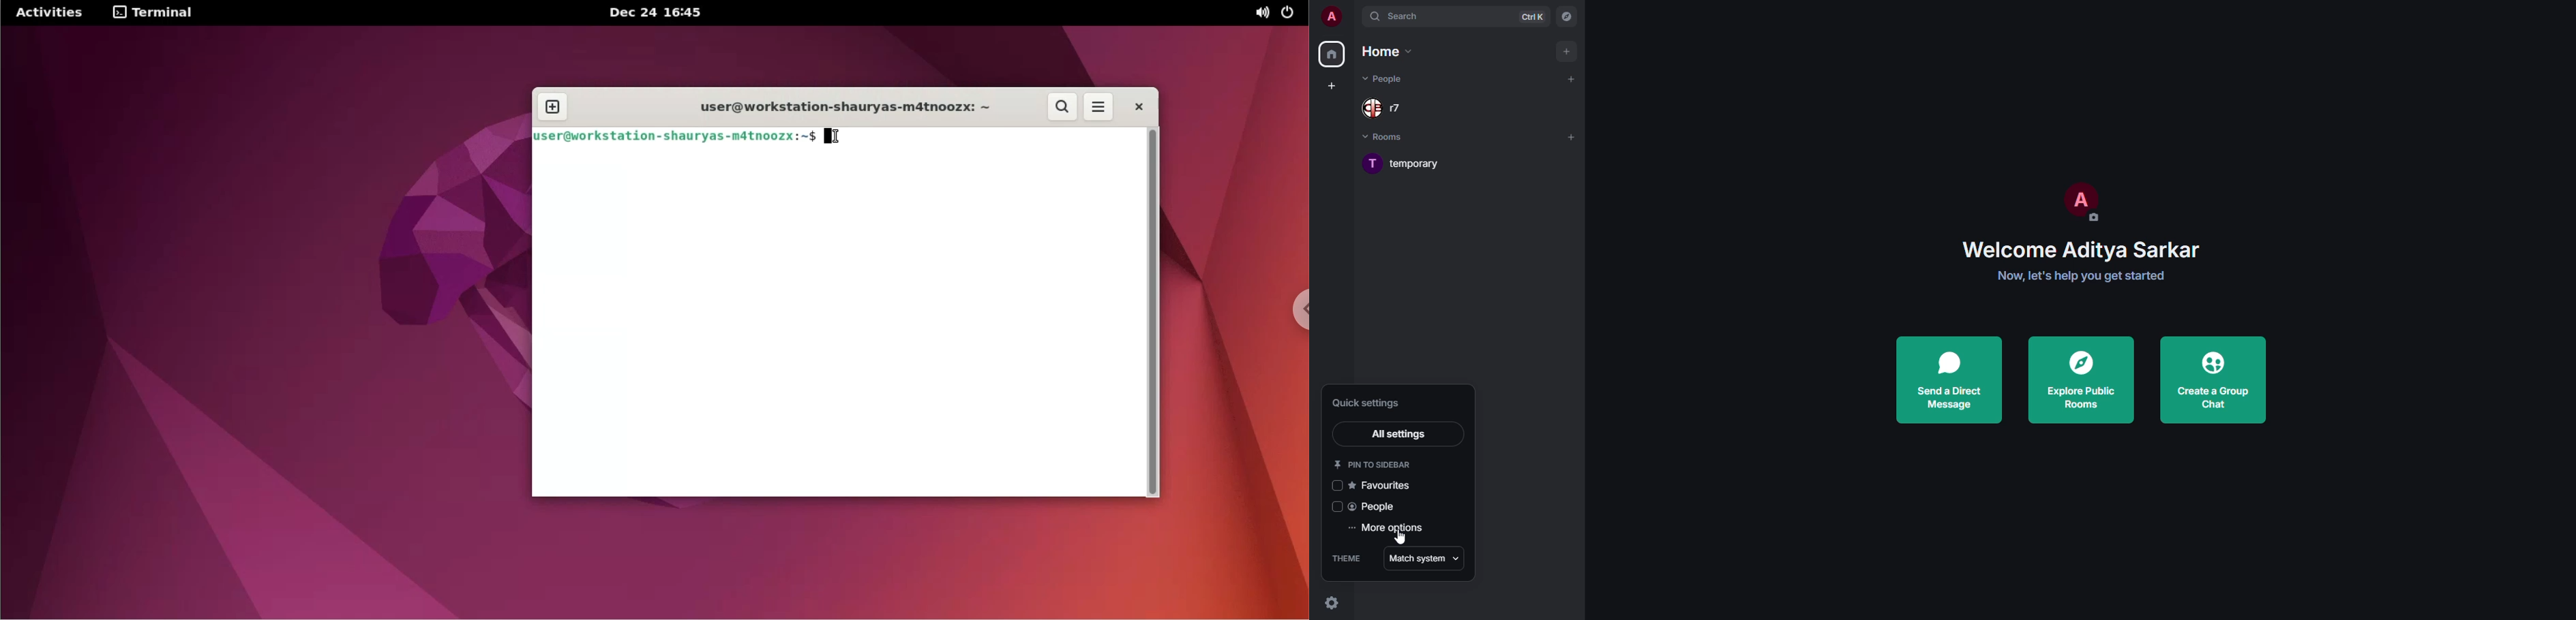  I want to click on cursor, so click(1401, 540).